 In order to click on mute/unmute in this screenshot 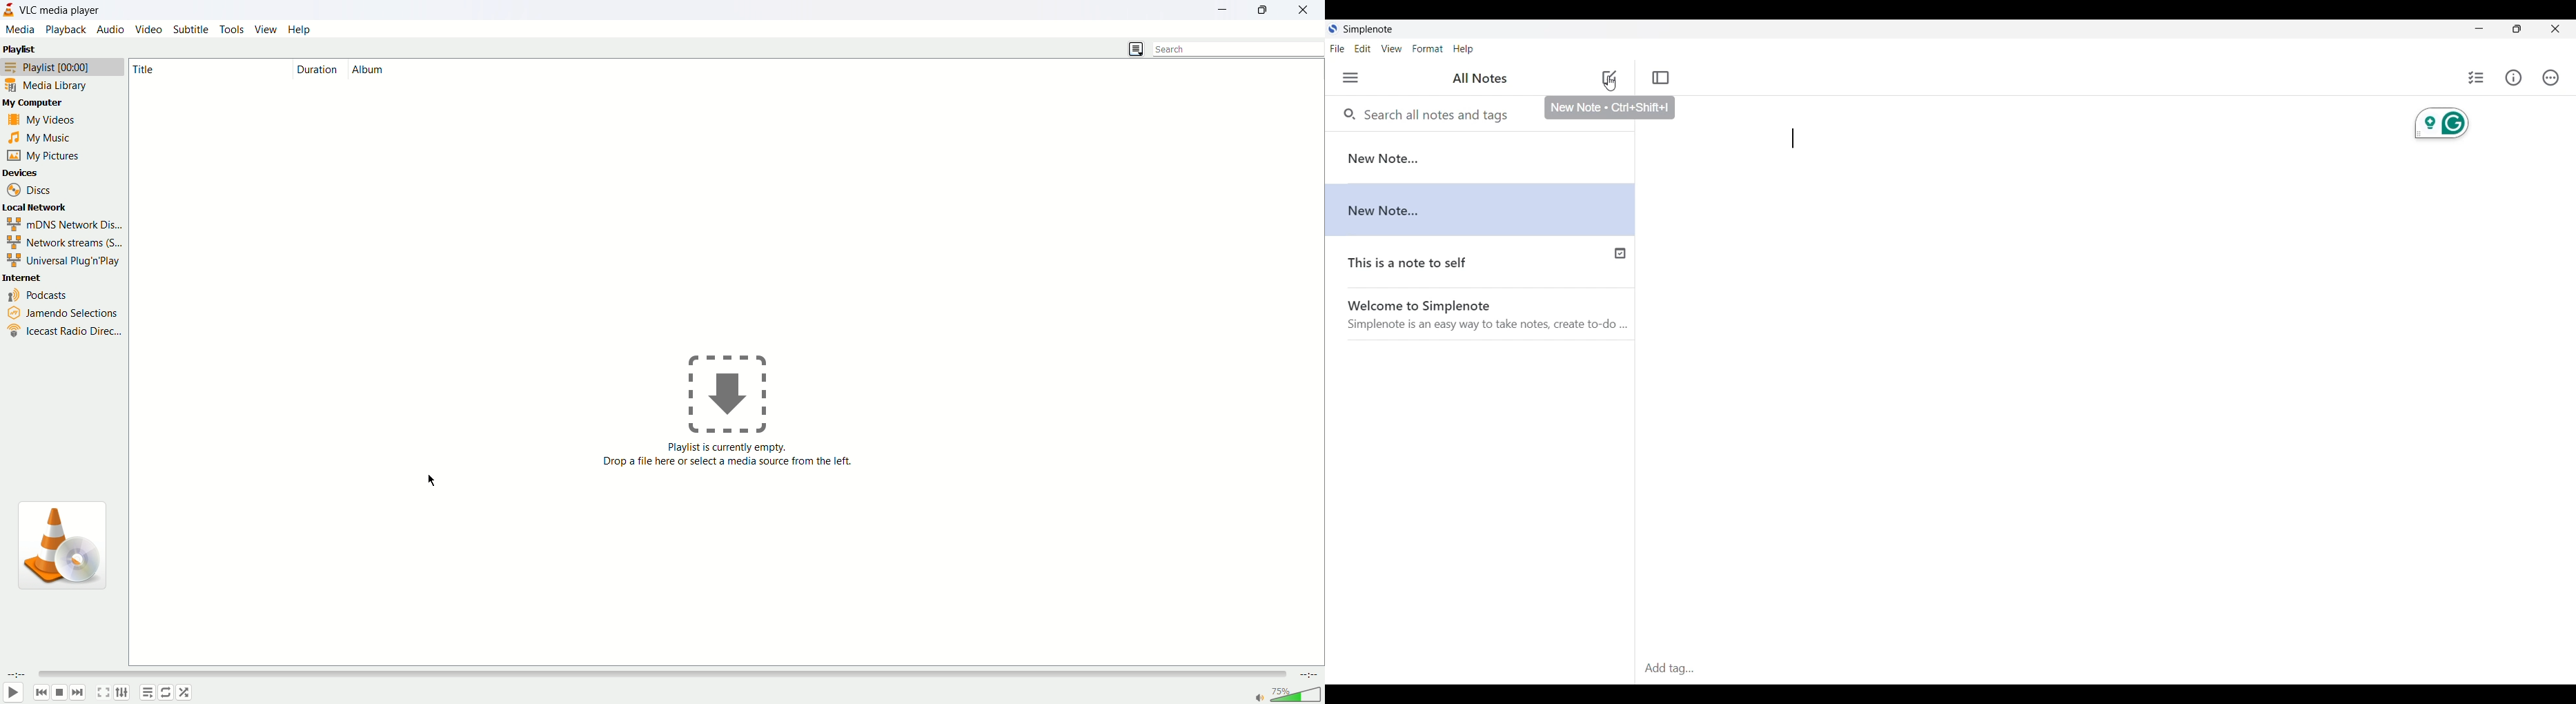, I will do `click(1256, 698)`.